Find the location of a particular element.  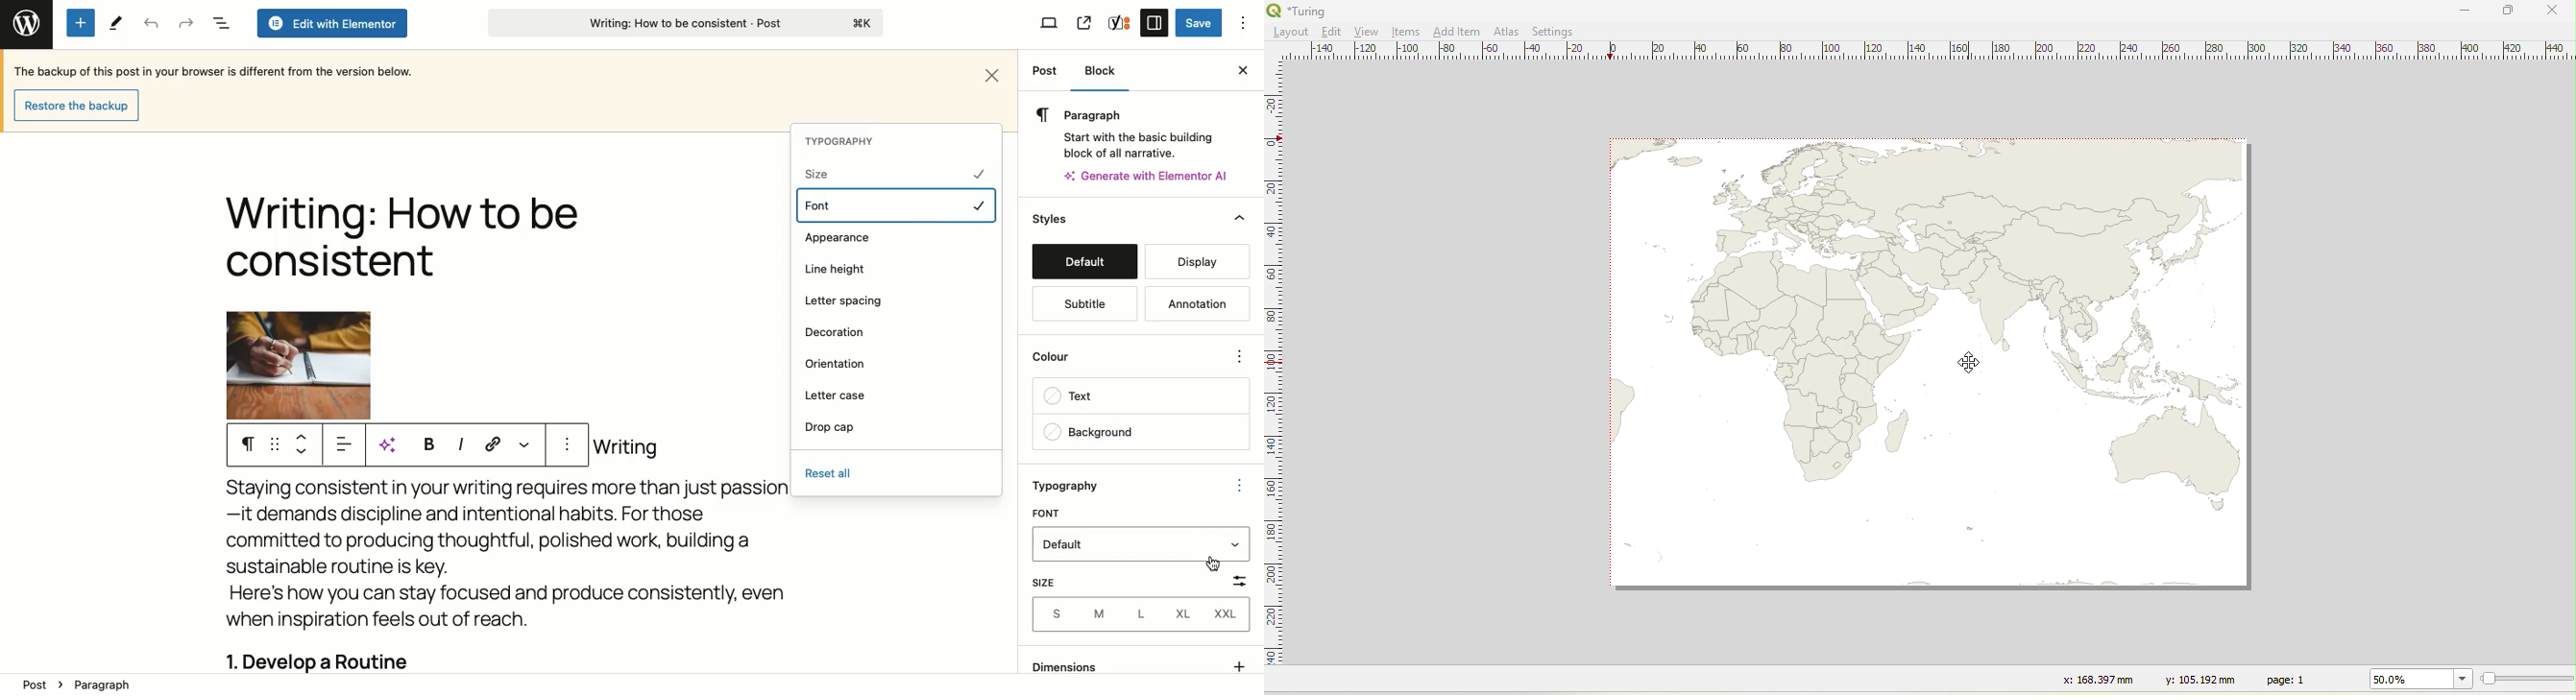

Typography is located at coordinates (1076, 485).